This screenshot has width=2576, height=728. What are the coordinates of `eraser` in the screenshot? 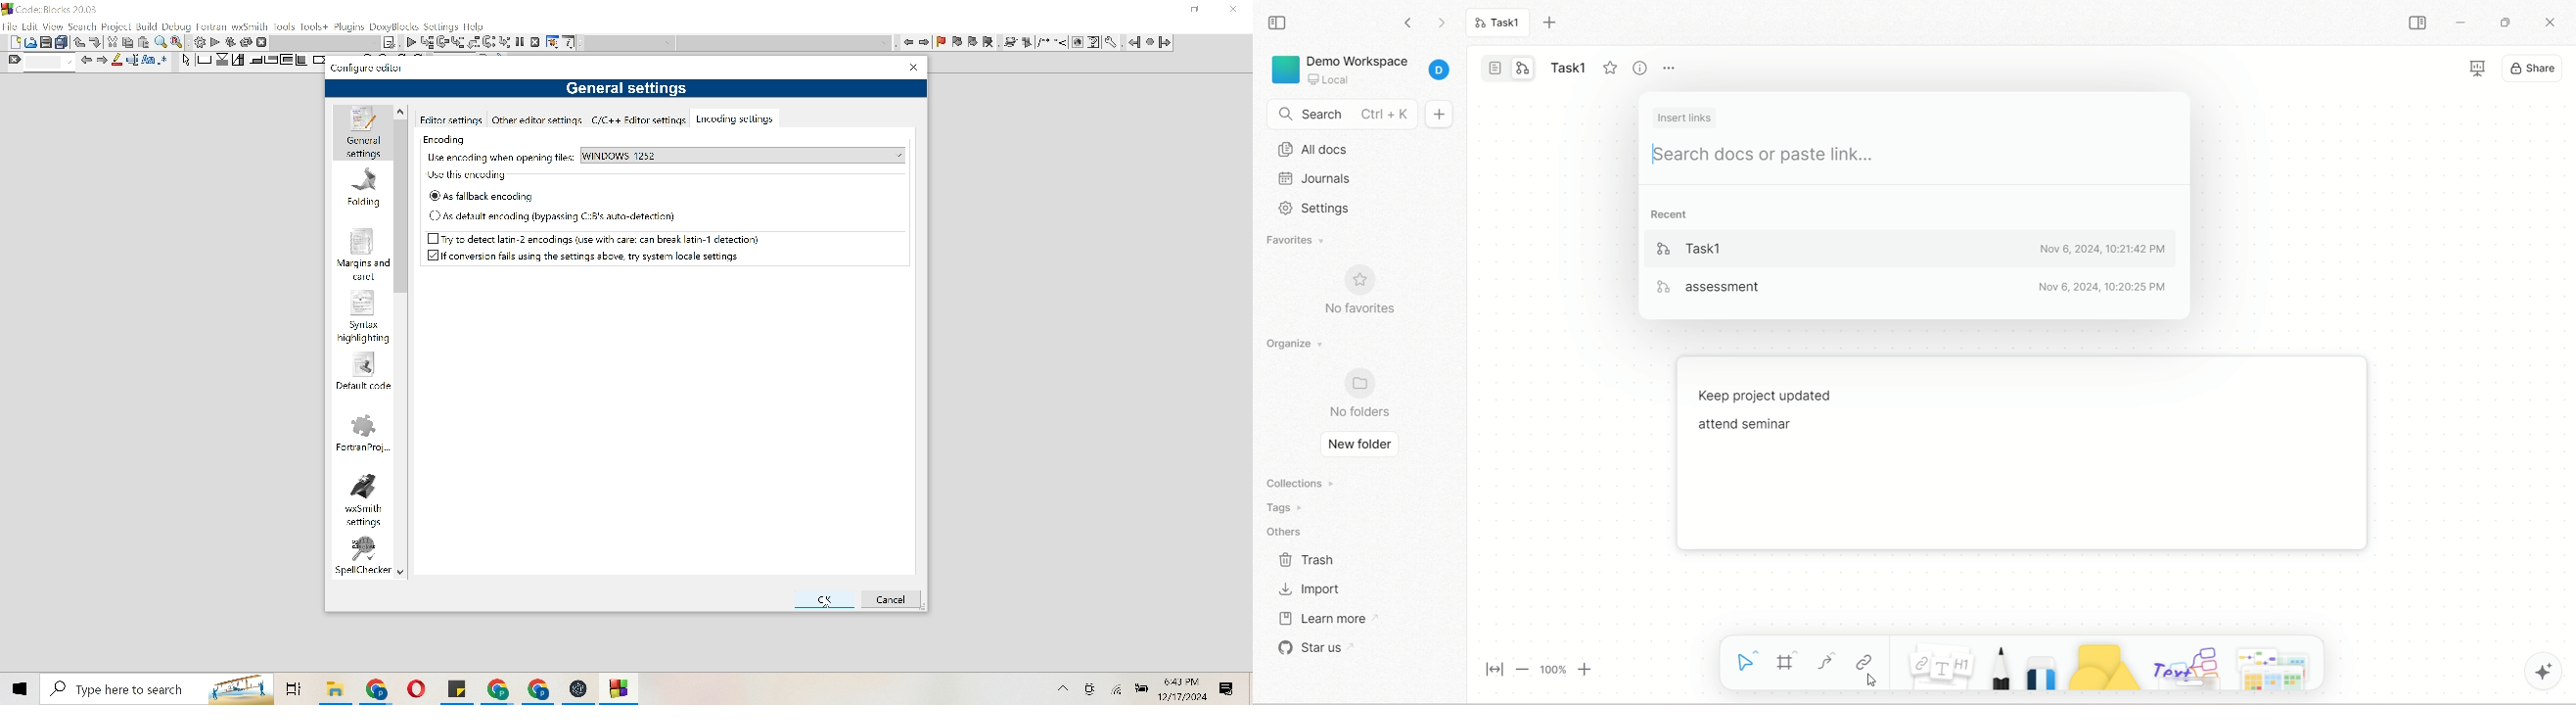 It's located at (2041, 673).